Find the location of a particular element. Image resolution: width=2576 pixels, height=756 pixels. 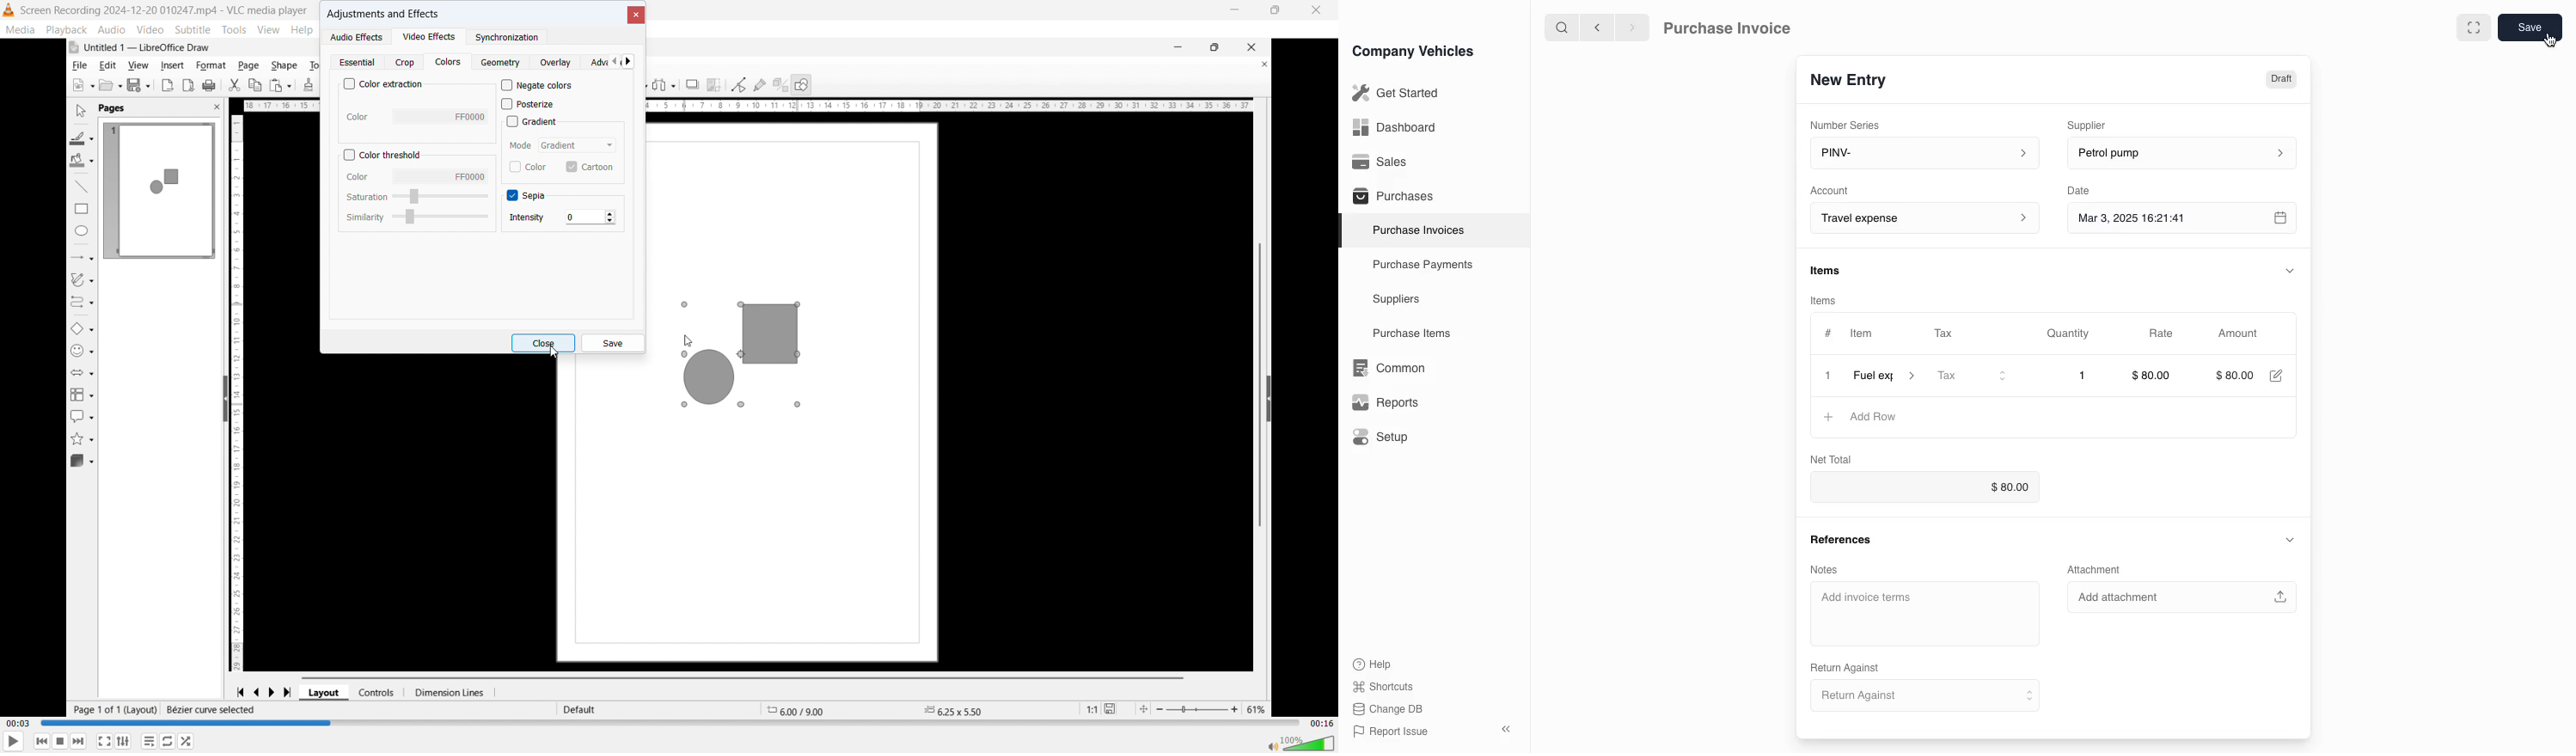

full screen is located at coordinates (2473, 28).